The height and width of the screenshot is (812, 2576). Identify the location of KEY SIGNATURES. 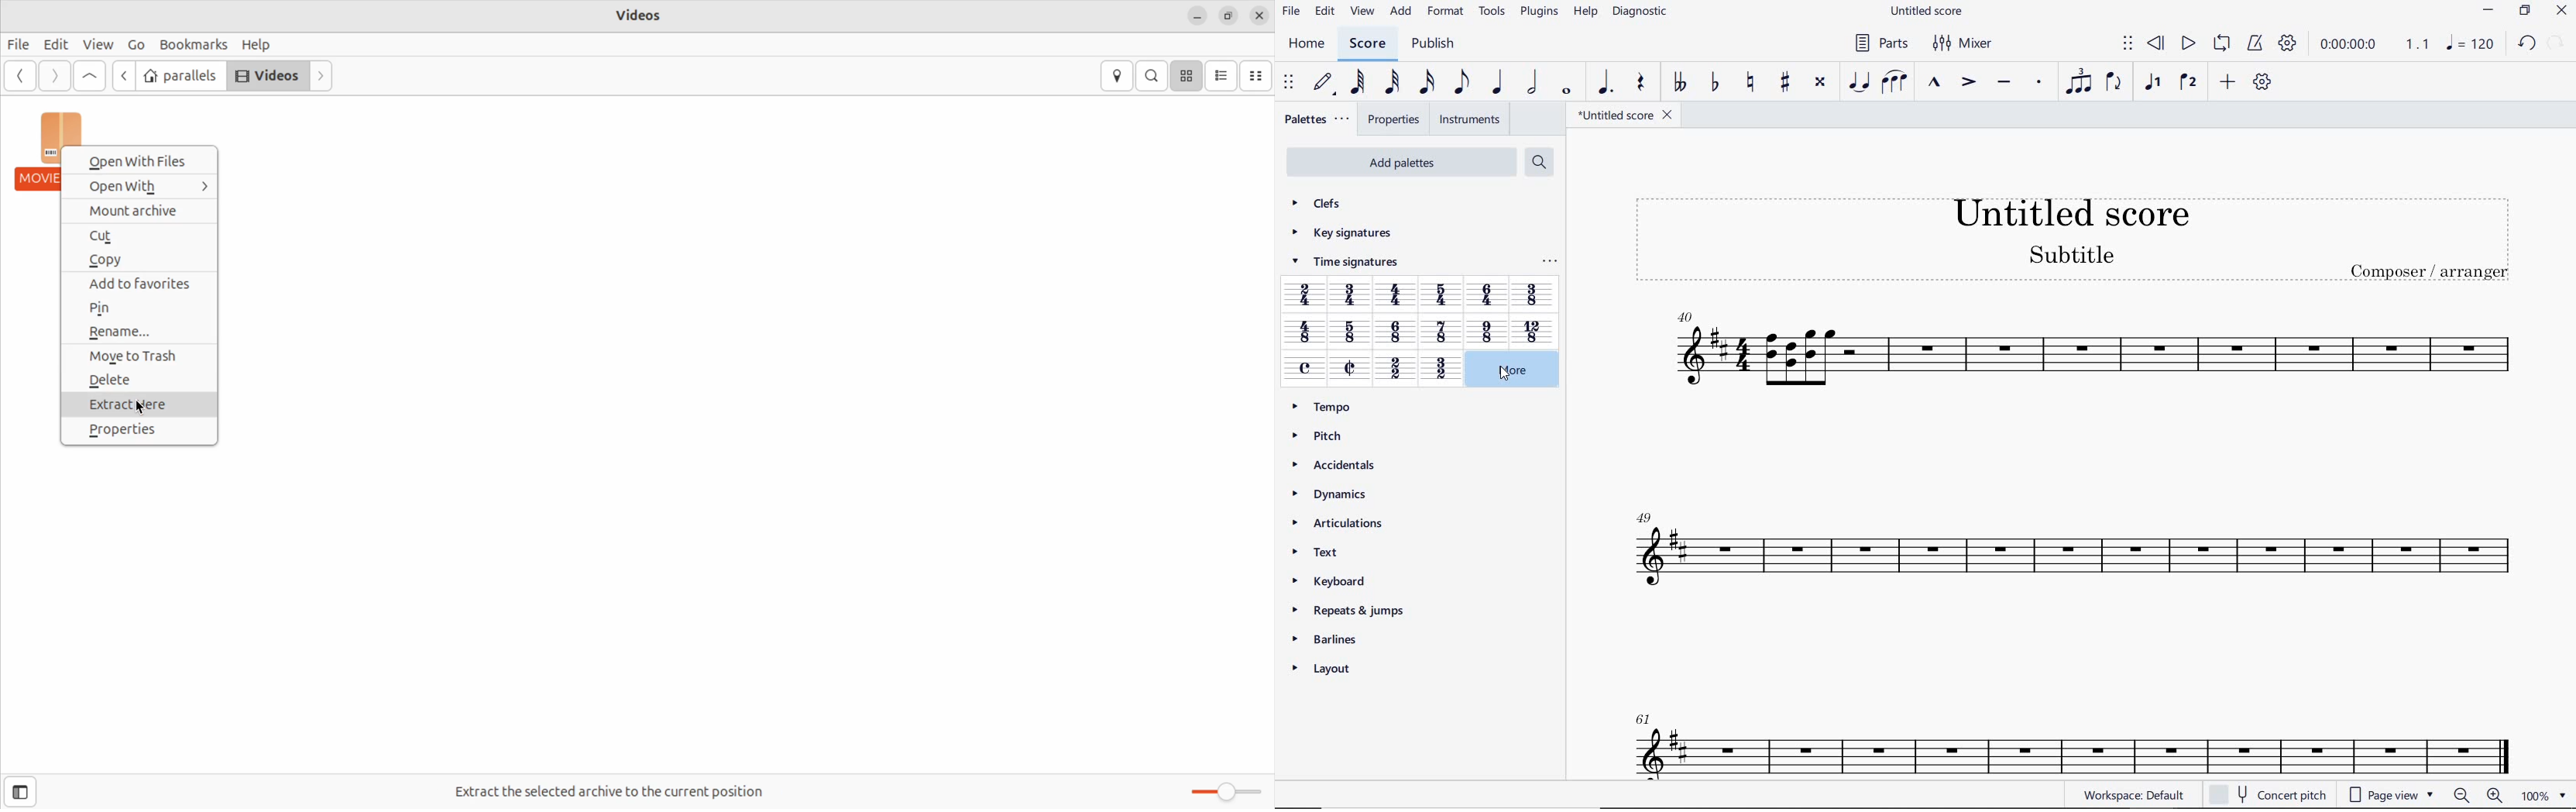
(1341, 233).